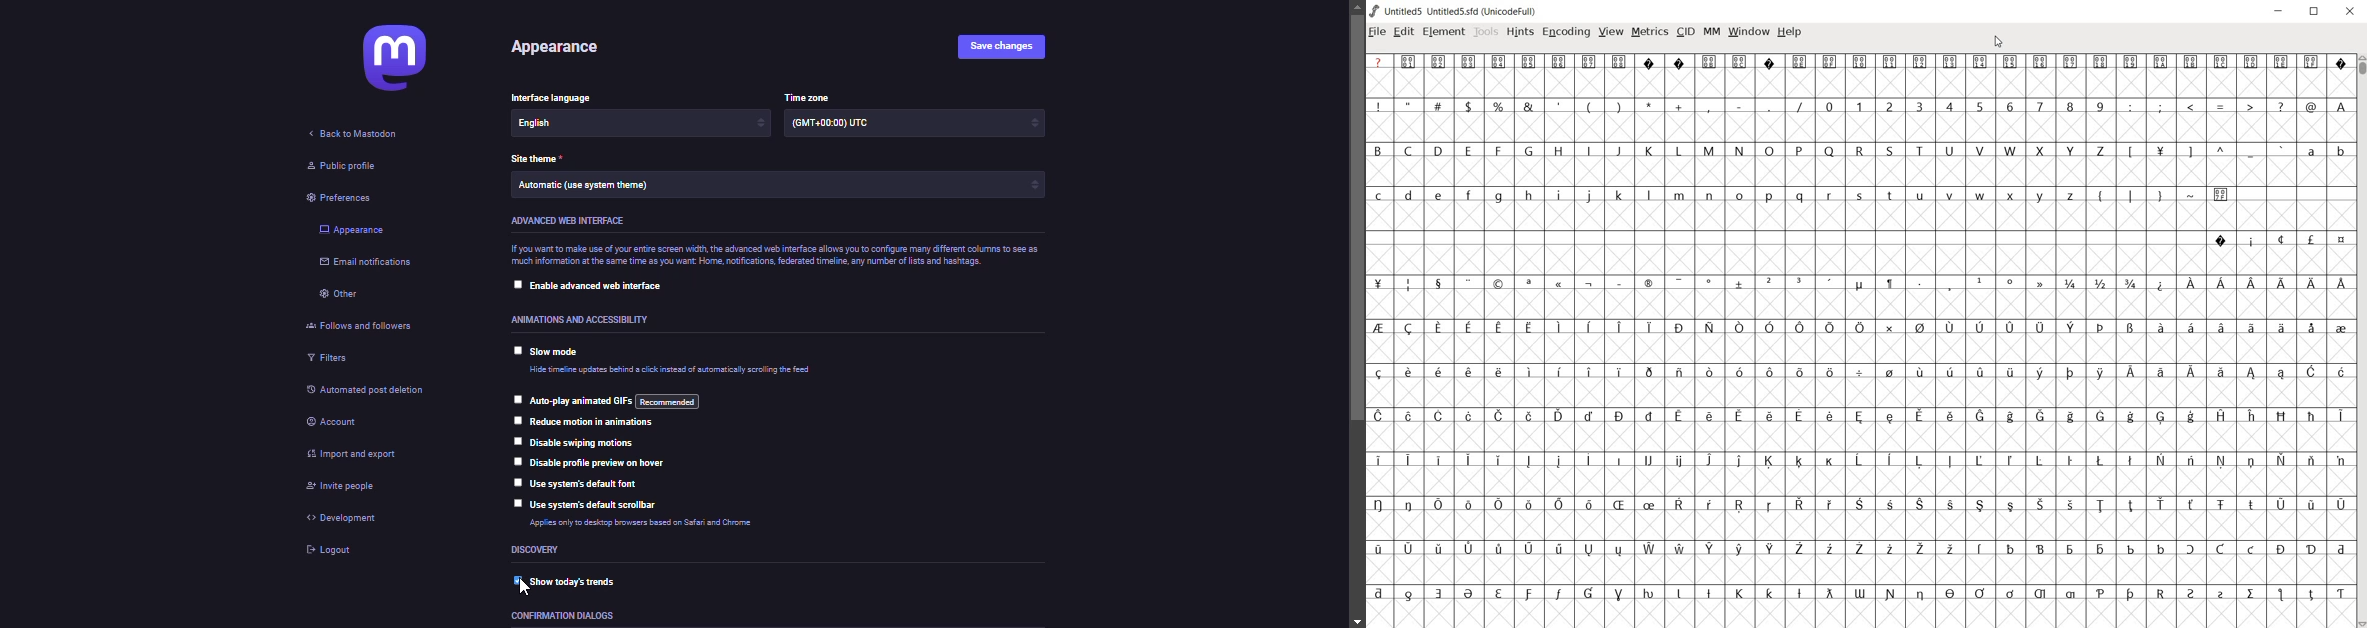  I want to click on ^, so click(2220, 152).